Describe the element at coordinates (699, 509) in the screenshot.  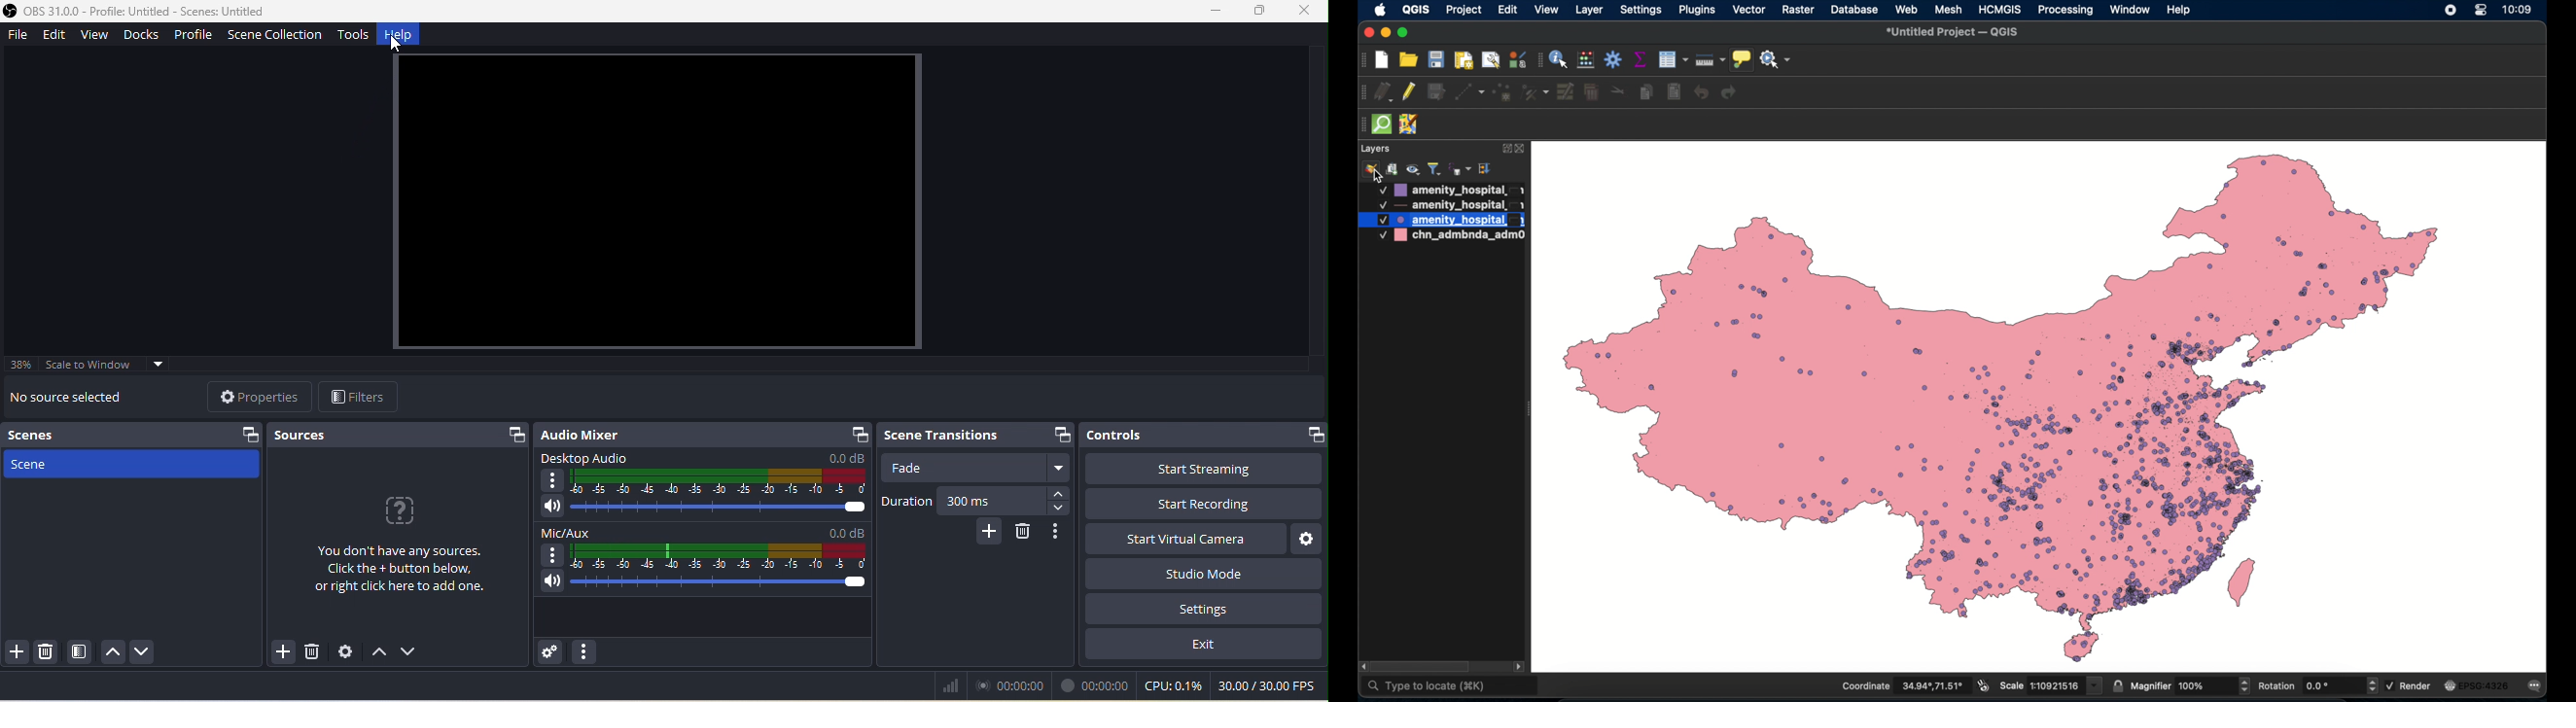
I see `volume` at that location.